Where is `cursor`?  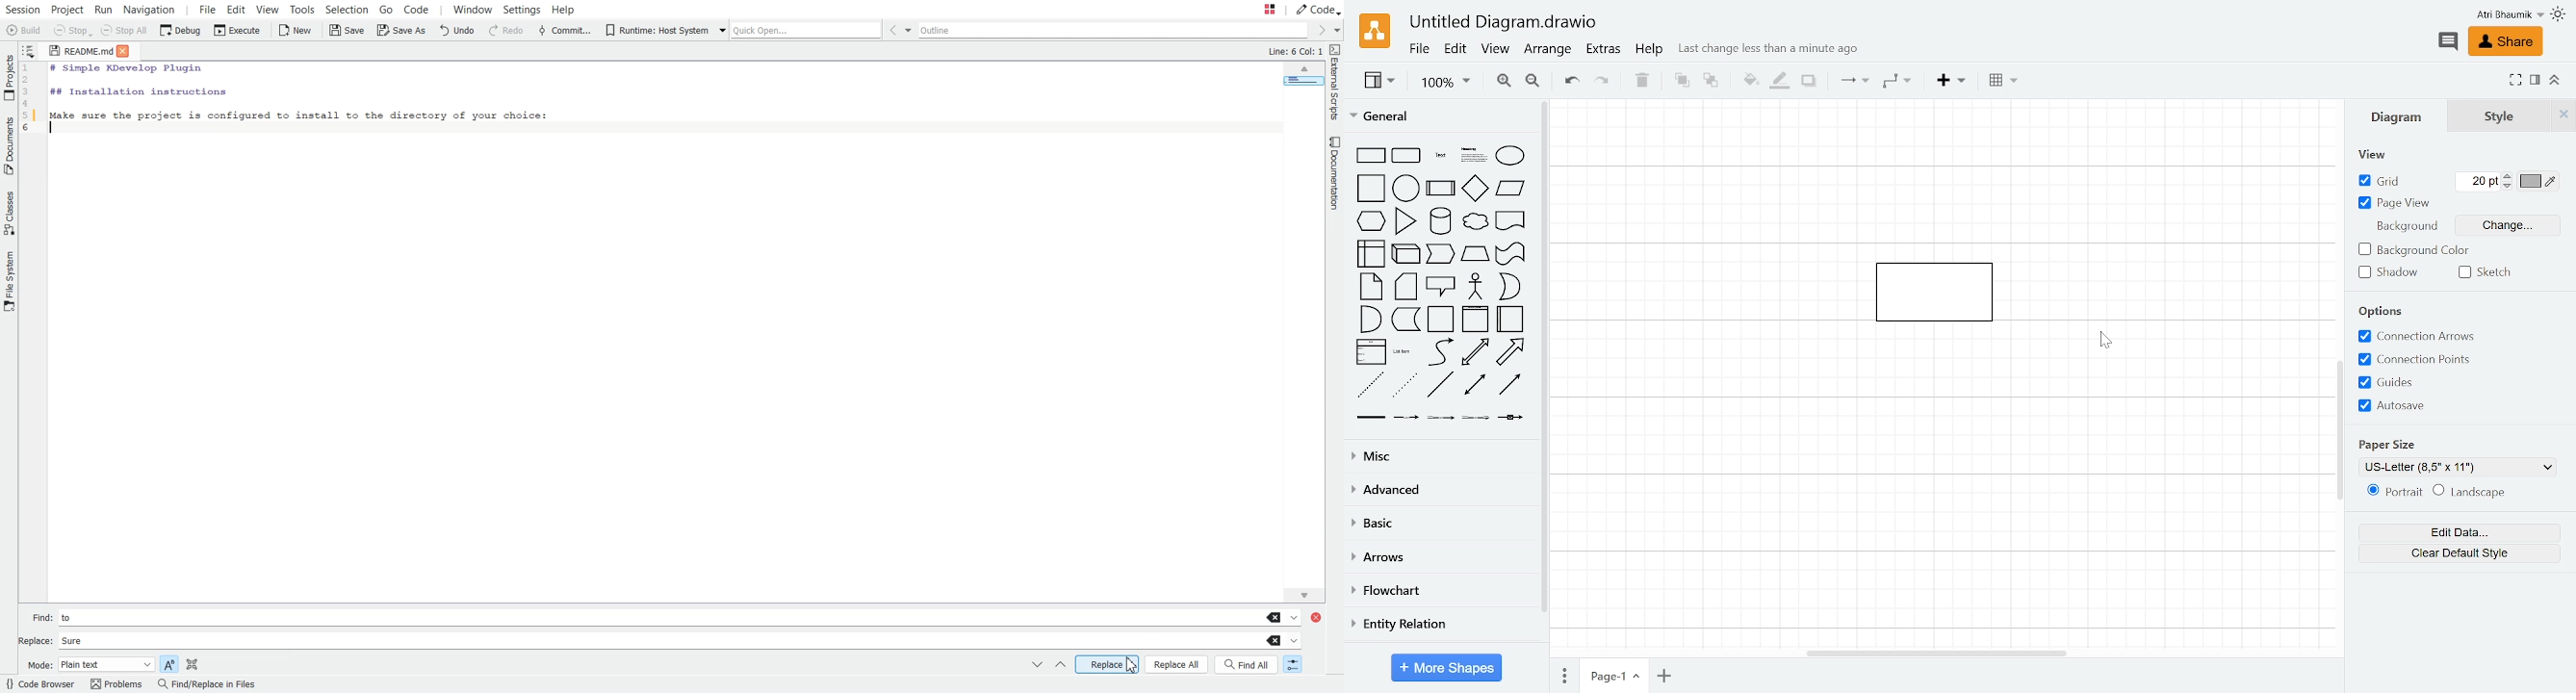 cursor is located at coordinates (1420, 61).